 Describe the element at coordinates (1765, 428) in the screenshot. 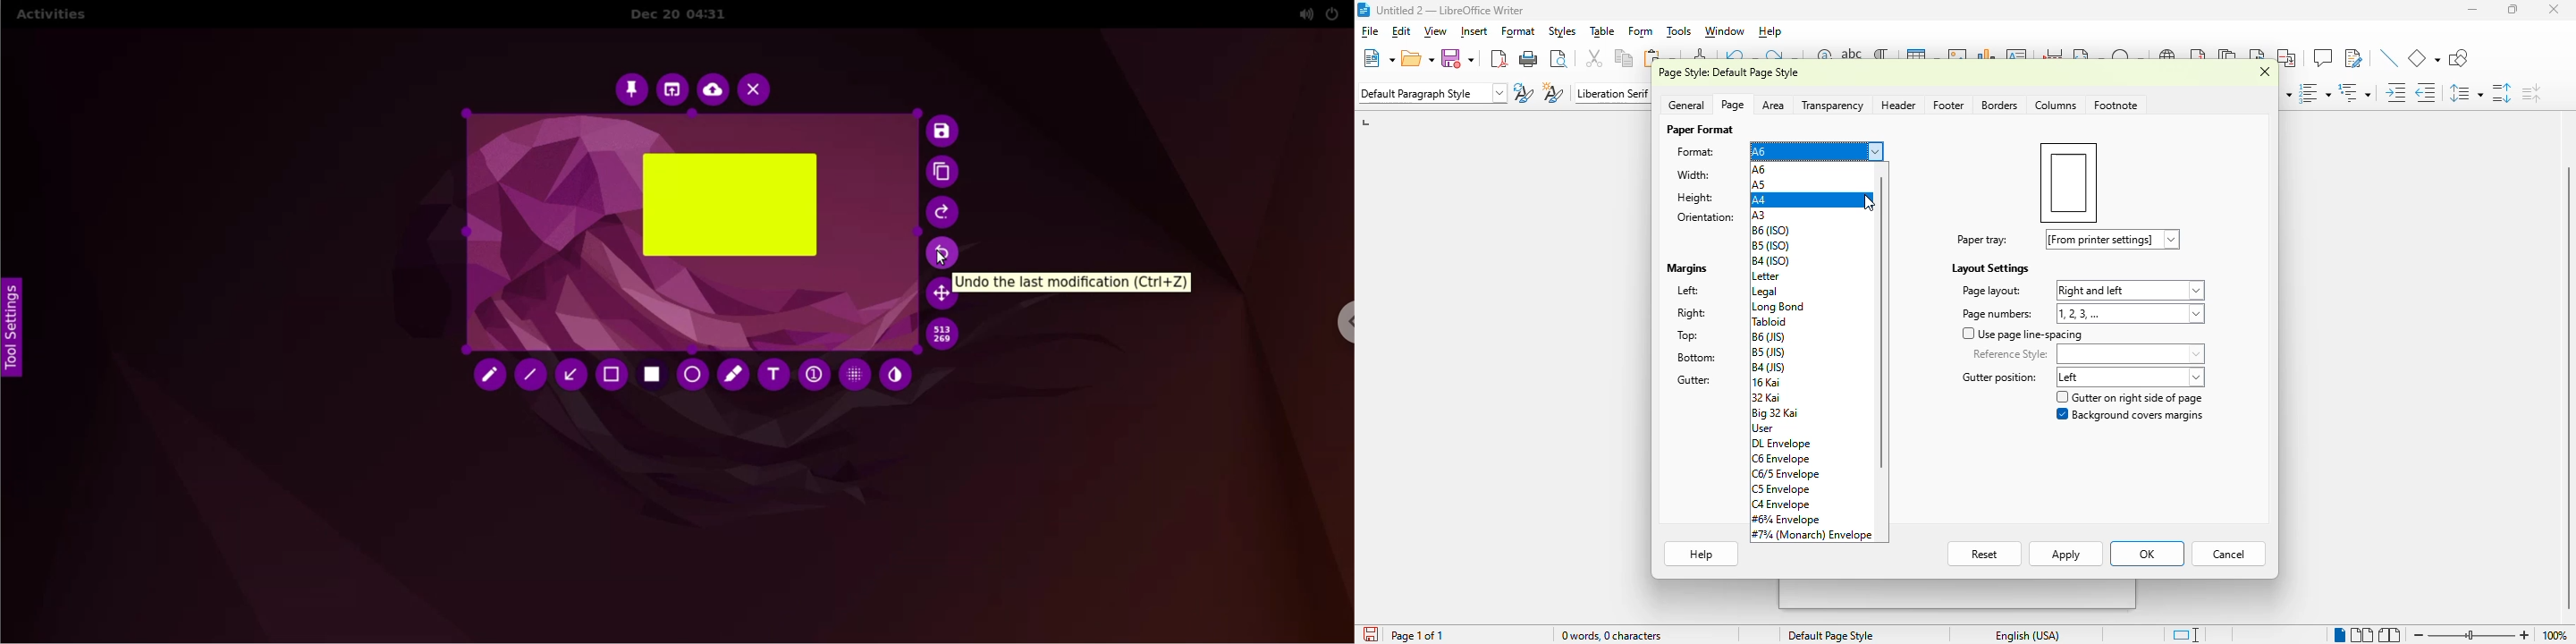

I see `user` at that location.